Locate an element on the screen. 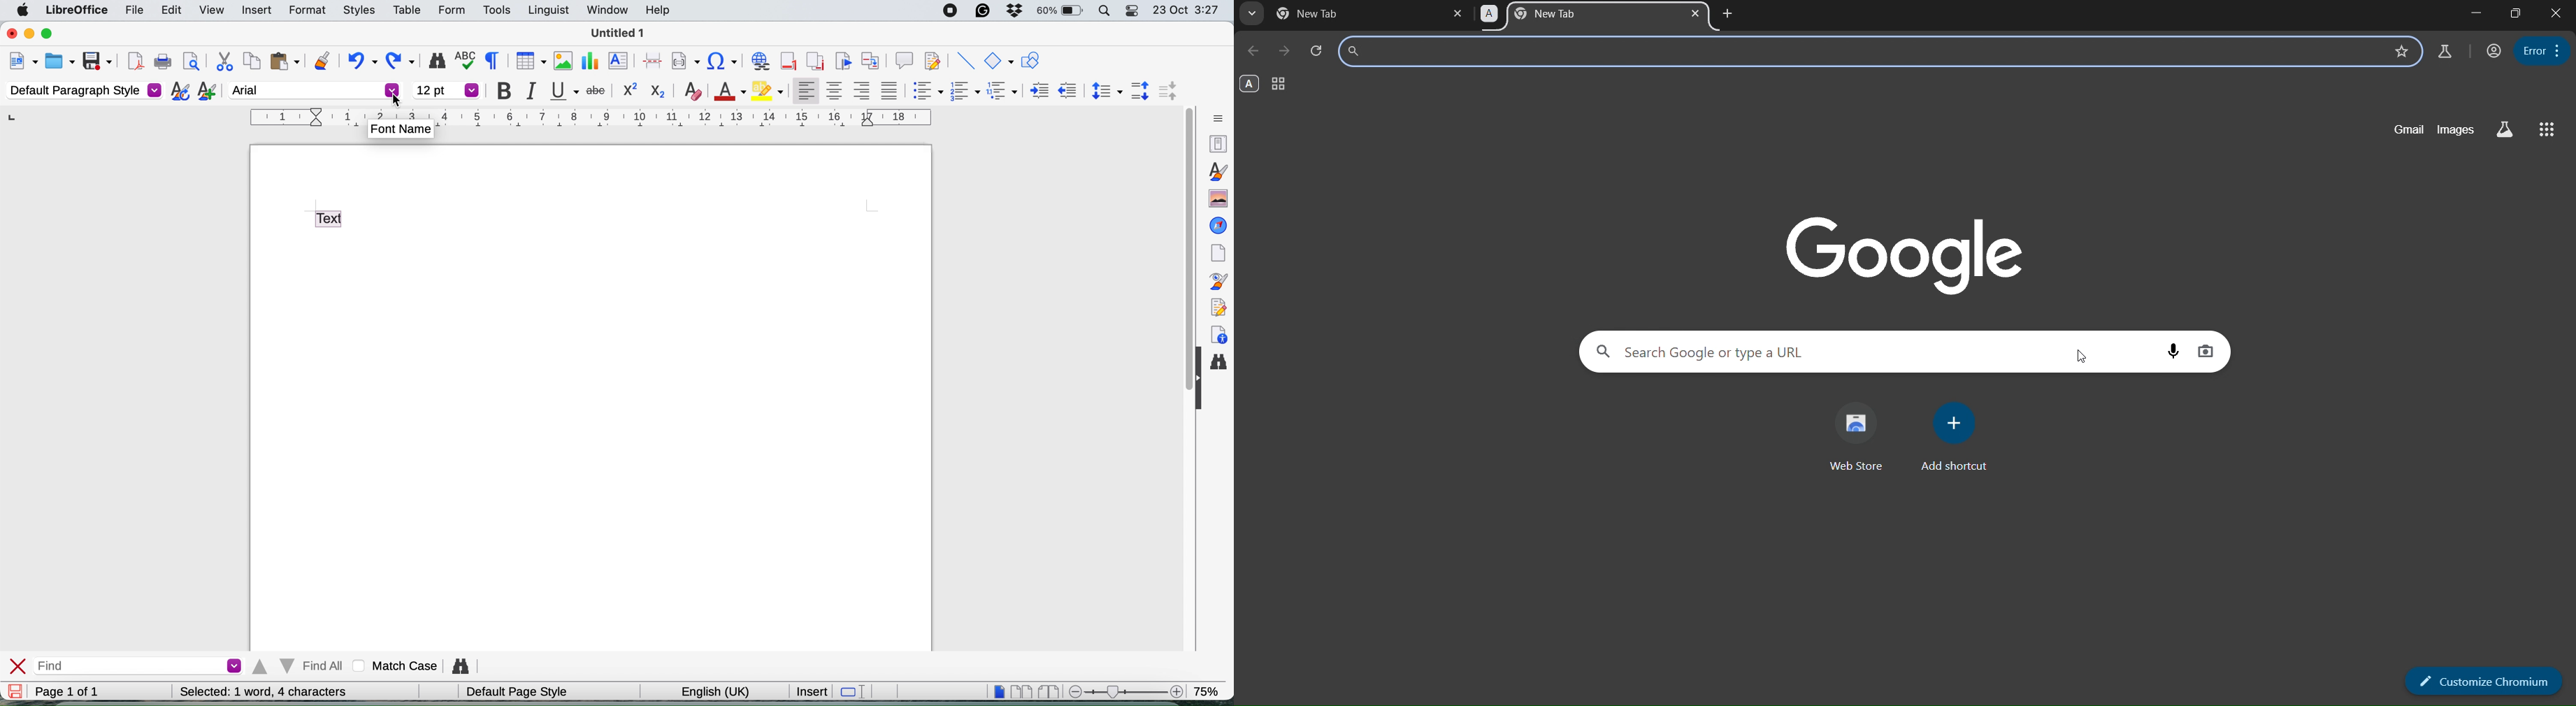 The image size is (2576, 728). clone formatting is located at coordinates (321, 60).